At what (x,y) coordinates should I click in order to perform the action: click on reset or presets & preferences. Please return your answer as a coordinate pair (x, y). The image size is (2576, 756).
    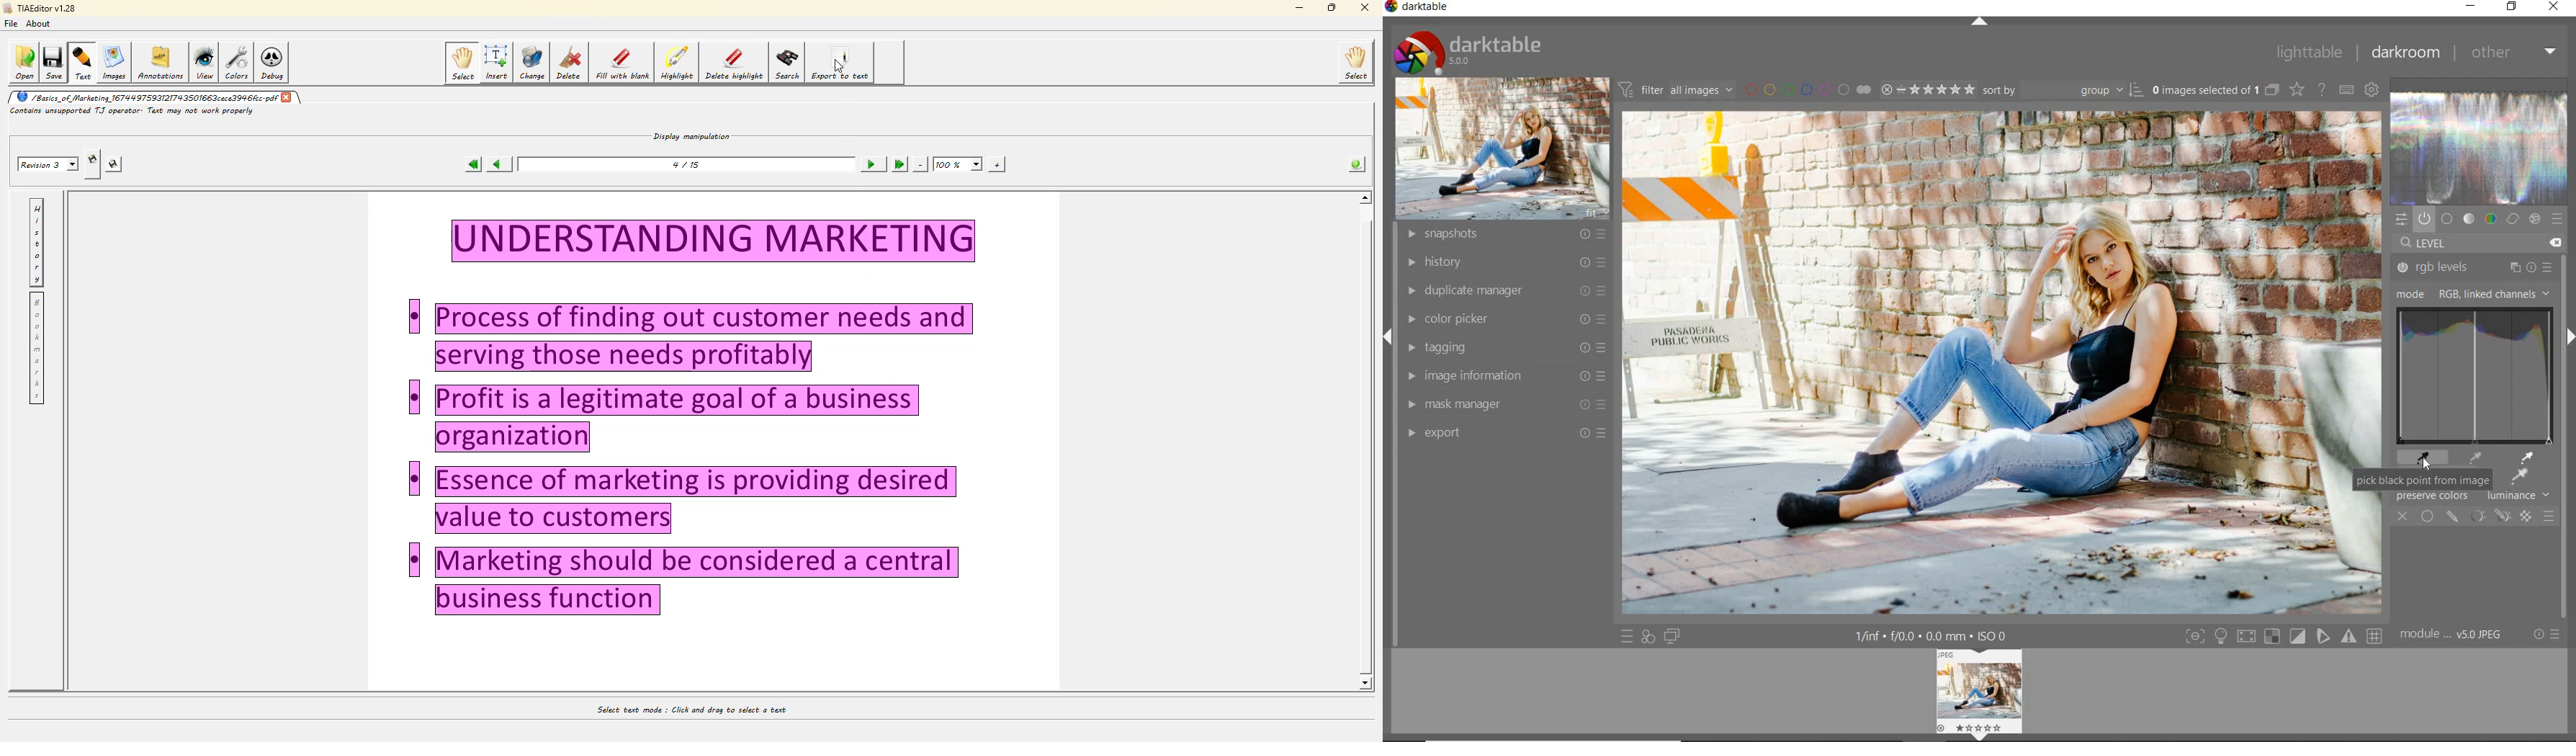
    Looking at the image, I should click on (2549, 635).